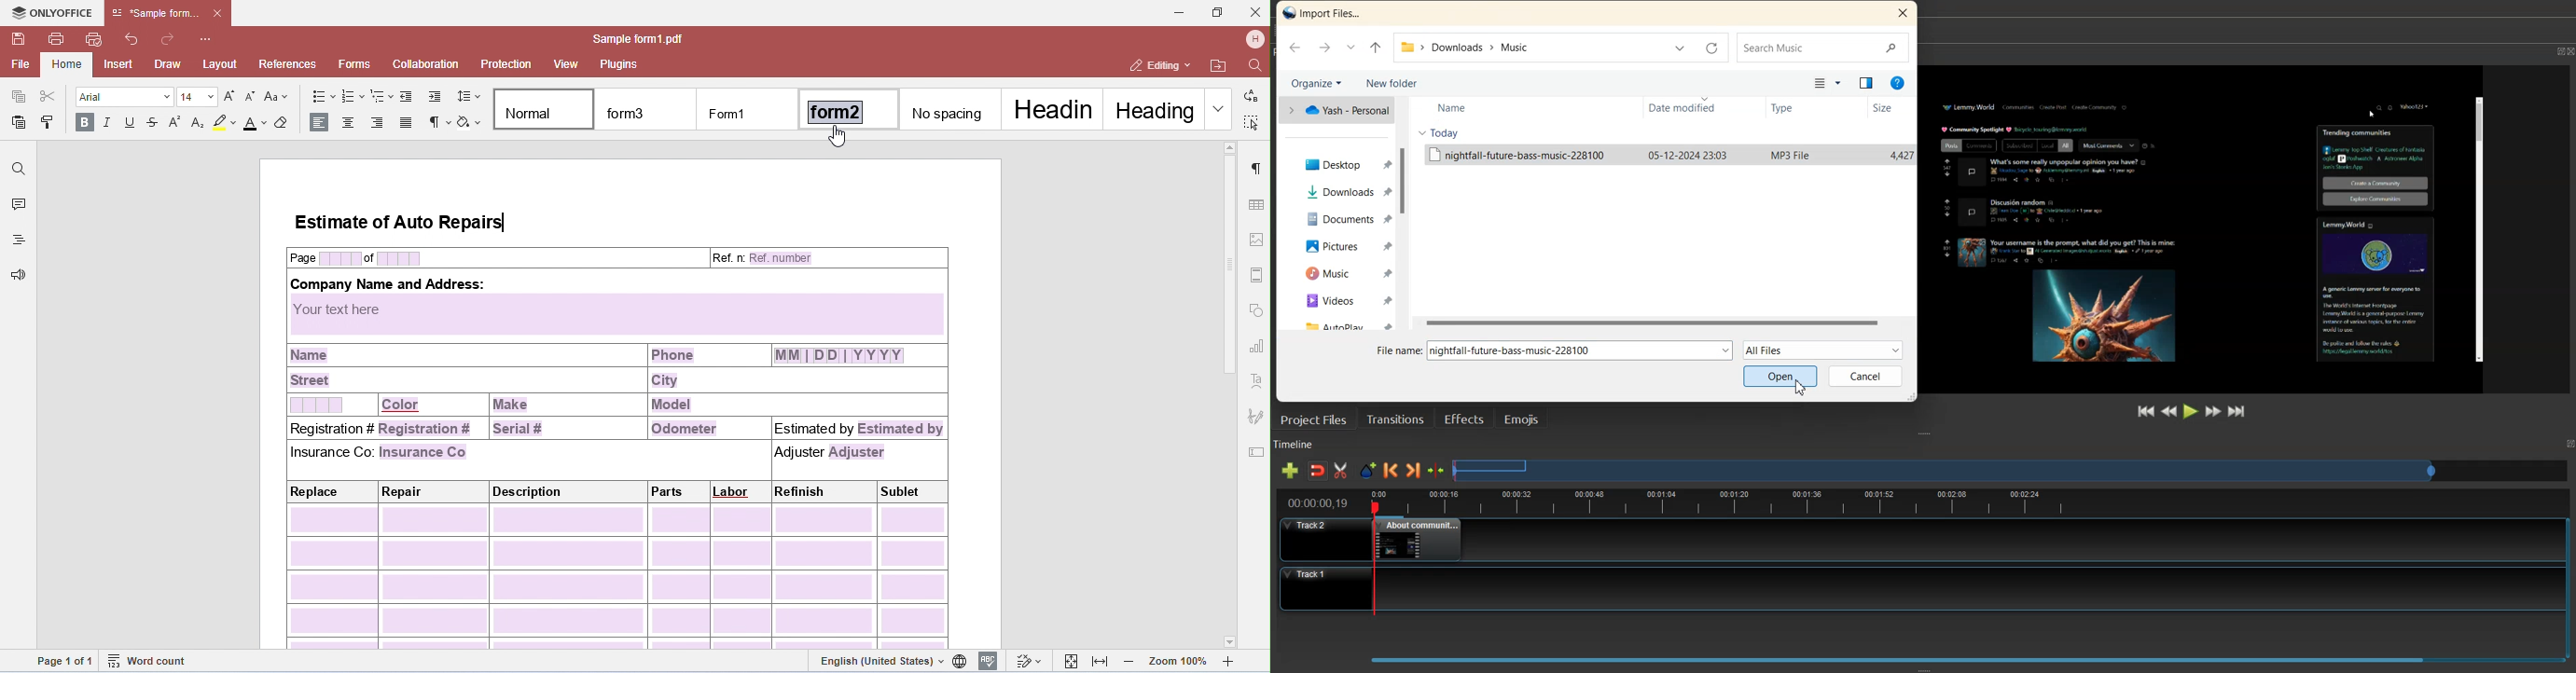 Image resolution: width=2576 pixels, height=700 pixels. I want to click on All Files, so click(1823, 349).